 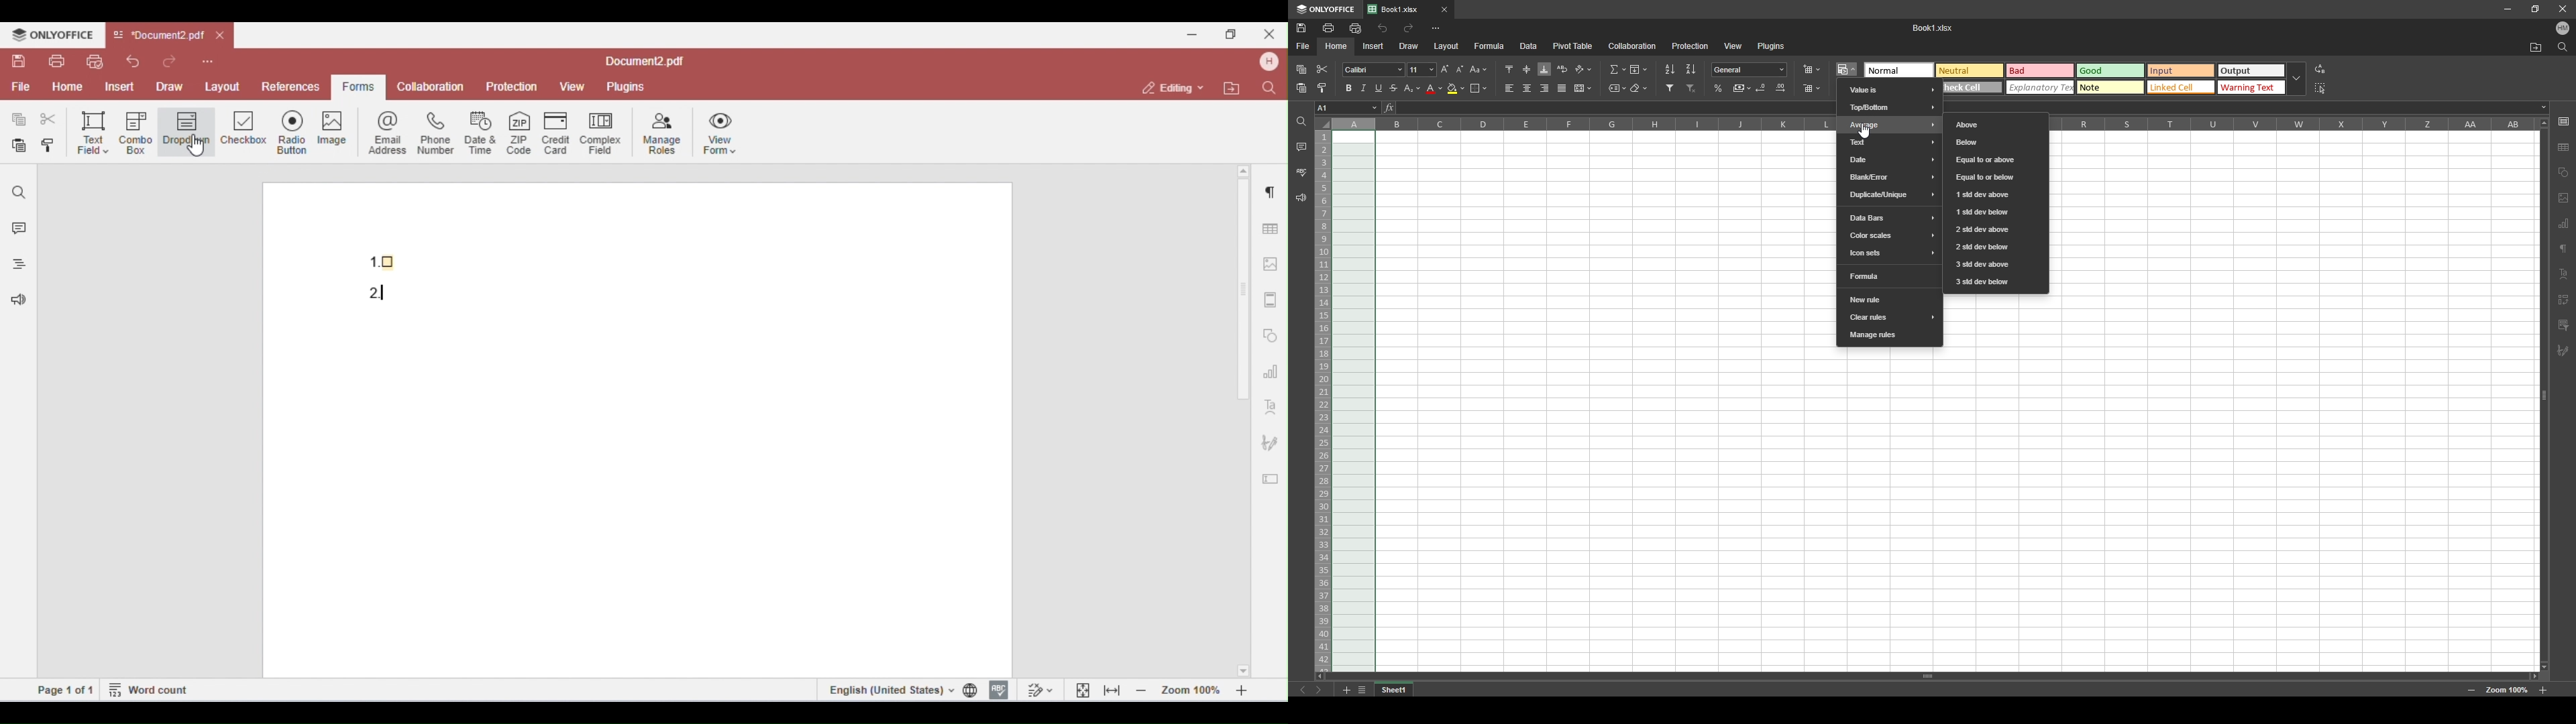 I want to click on number format, so click(x=1750, y=69).